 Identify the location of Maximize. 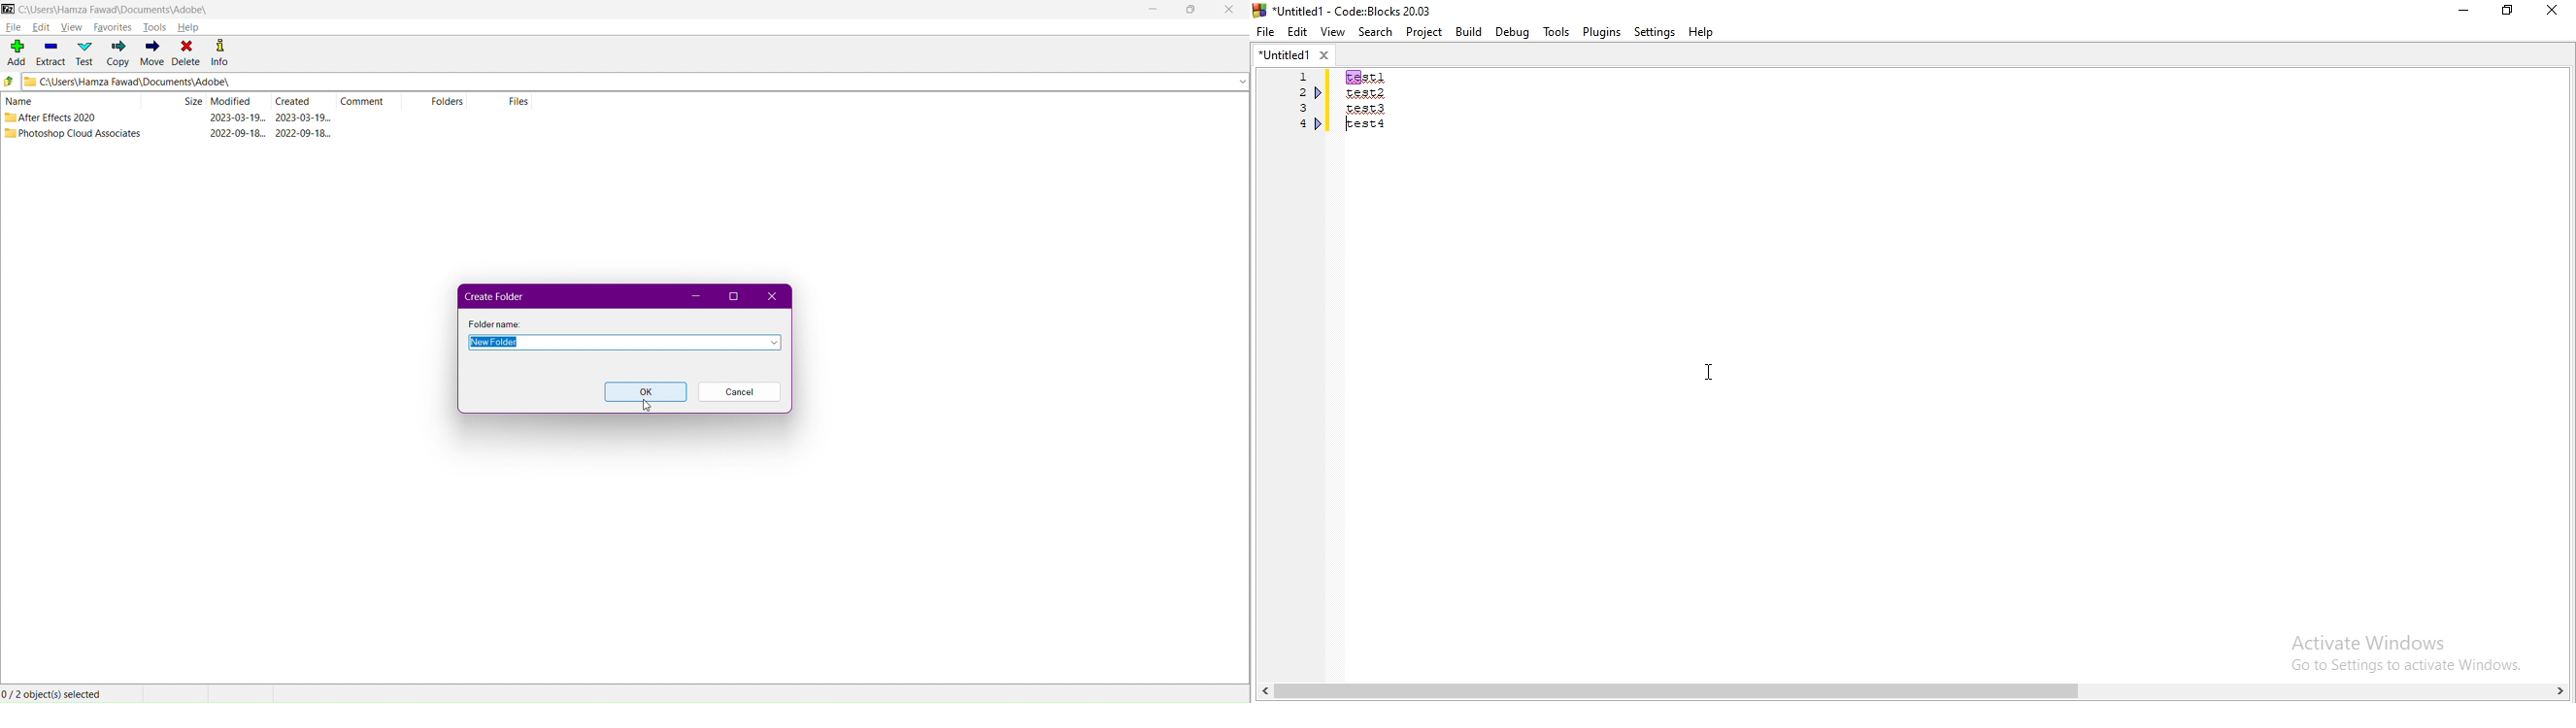
(730, 296).